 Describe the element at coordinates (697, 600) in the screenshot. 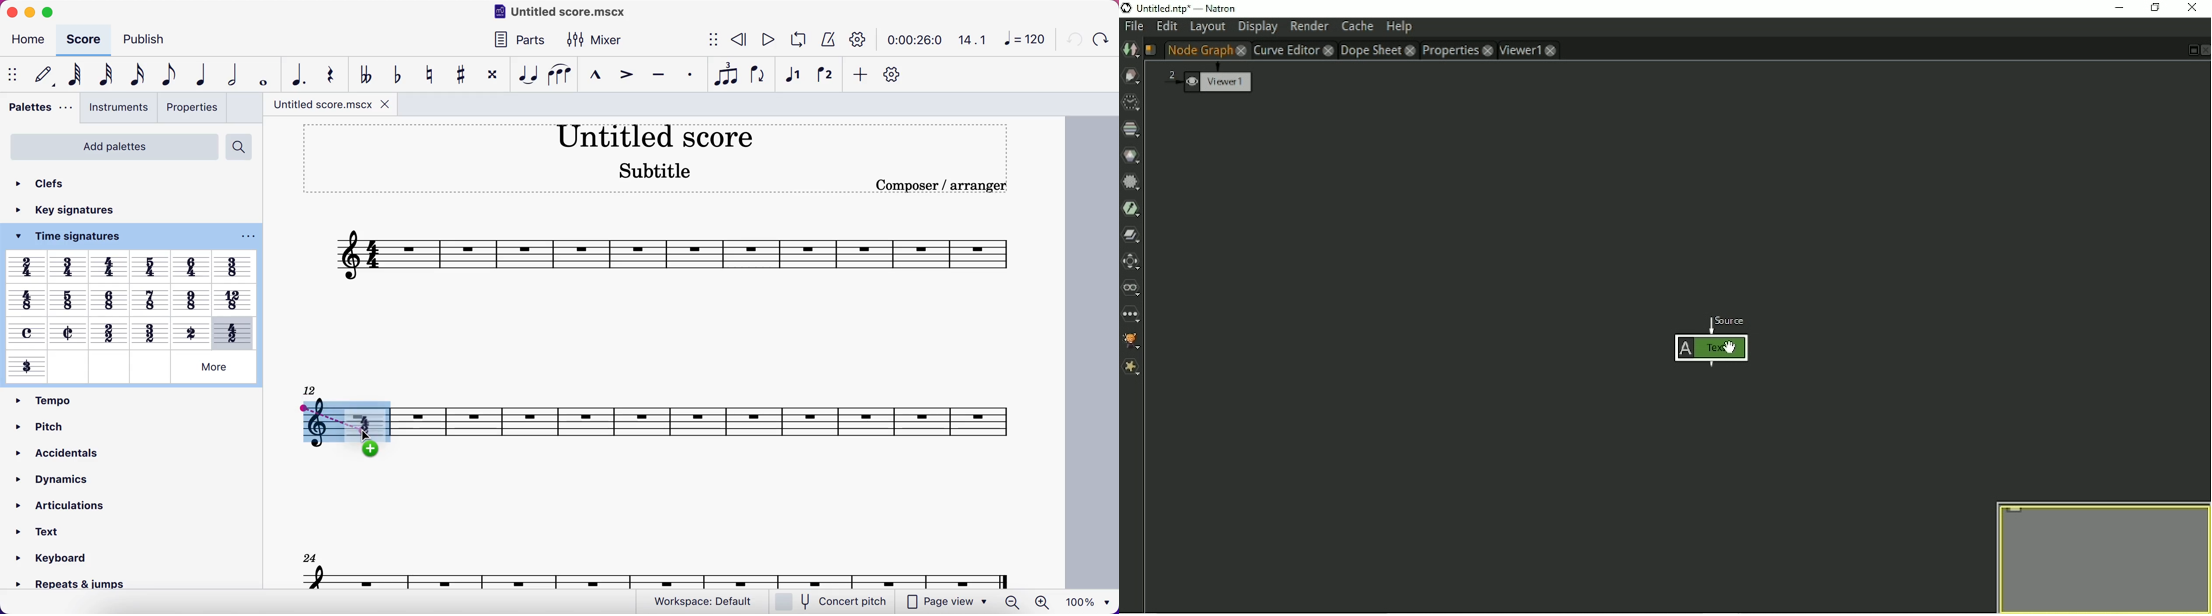

I see `workspace: default` at that location.